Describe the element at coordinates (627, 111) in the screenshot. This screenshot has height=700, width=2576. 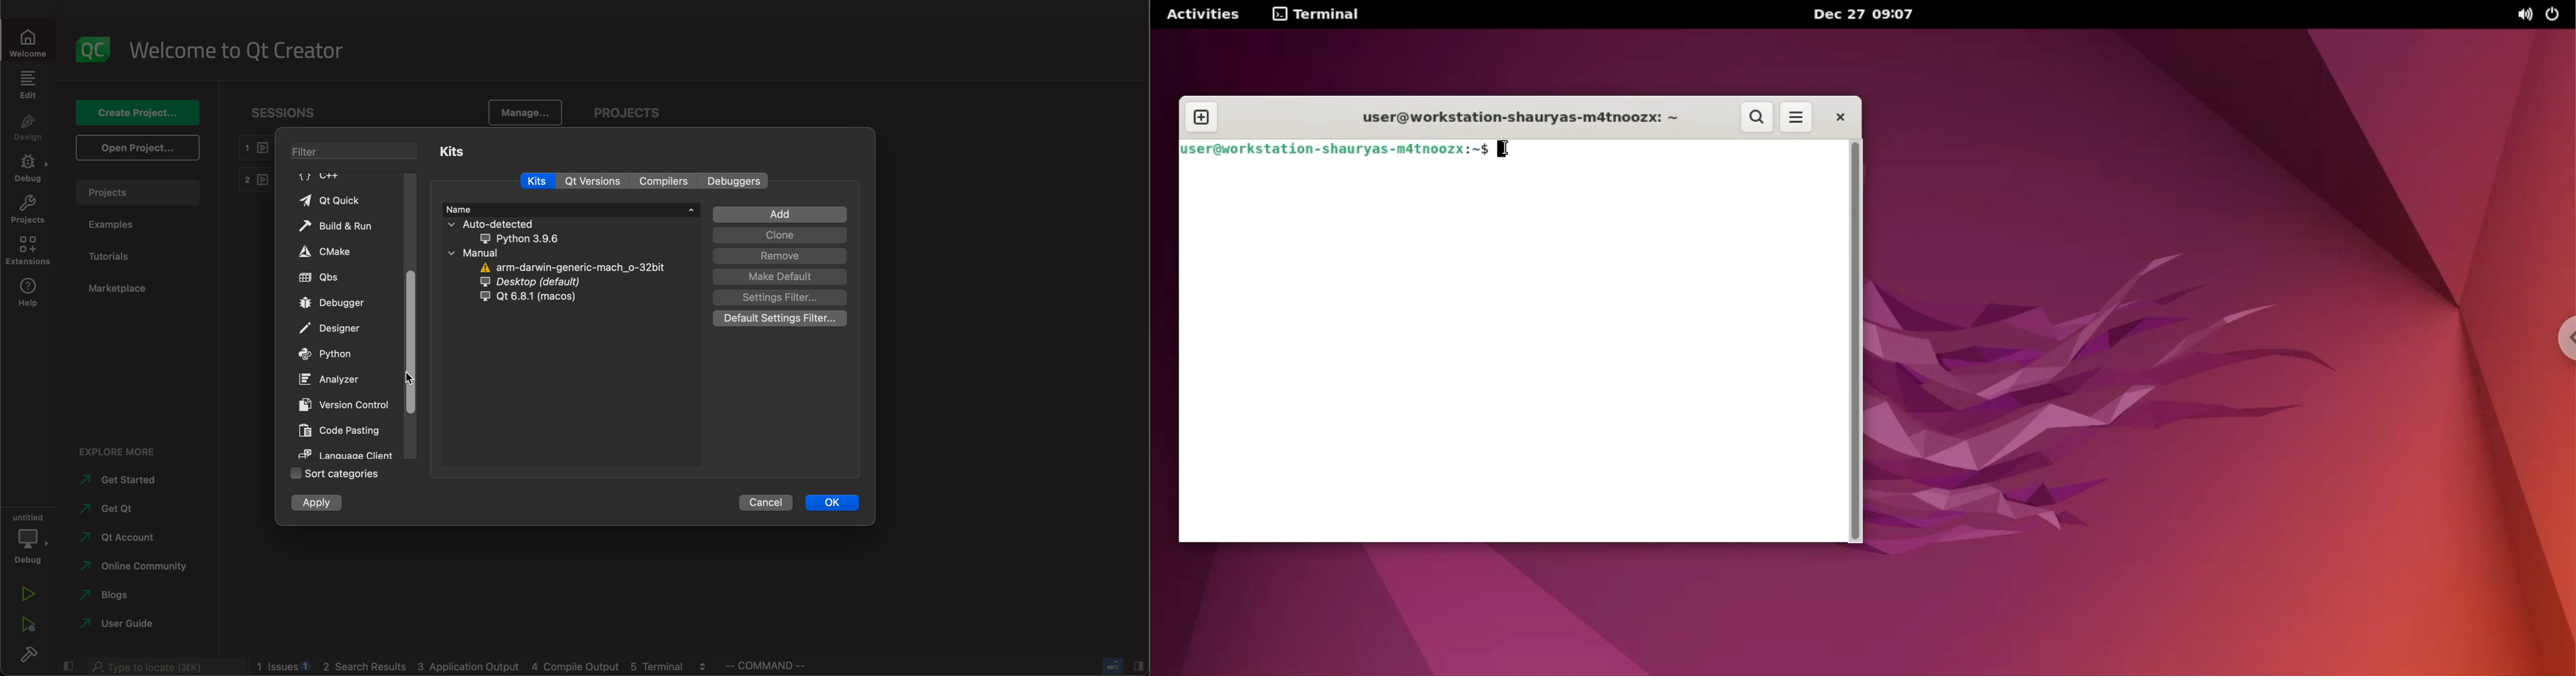
I see `projects` at that location.